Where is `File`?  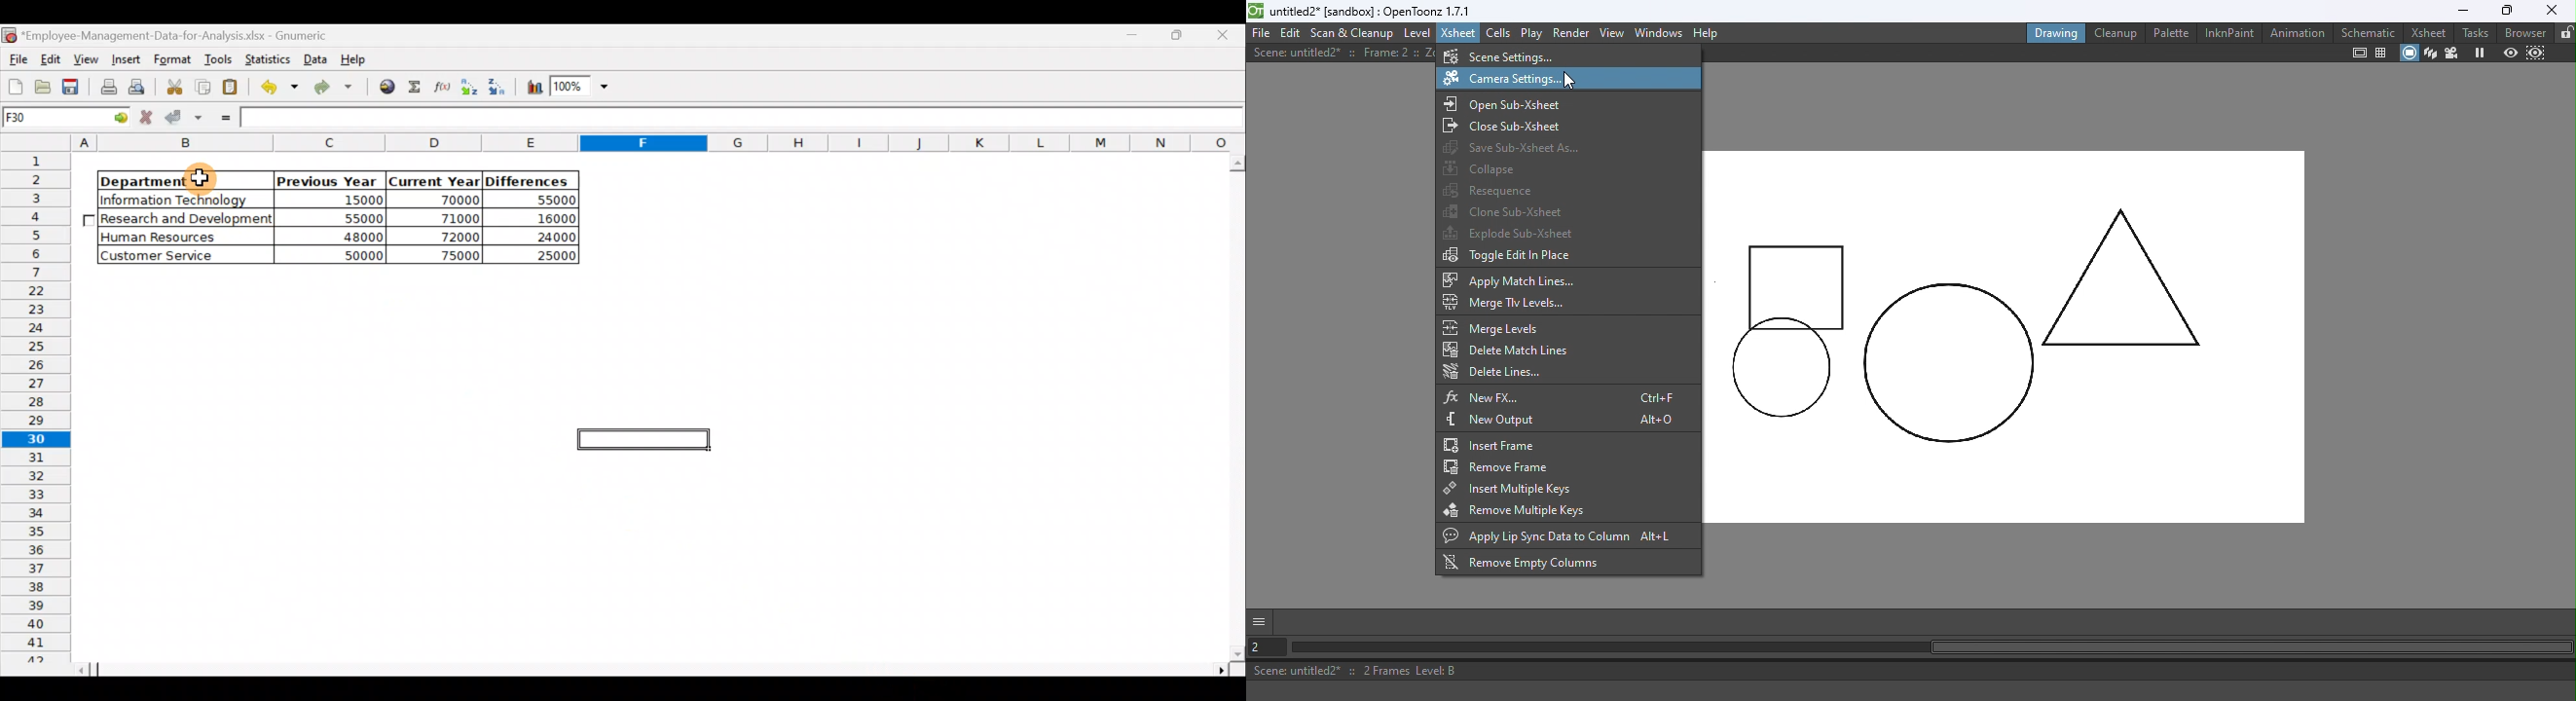 File is located at coordinates (1261, 32).